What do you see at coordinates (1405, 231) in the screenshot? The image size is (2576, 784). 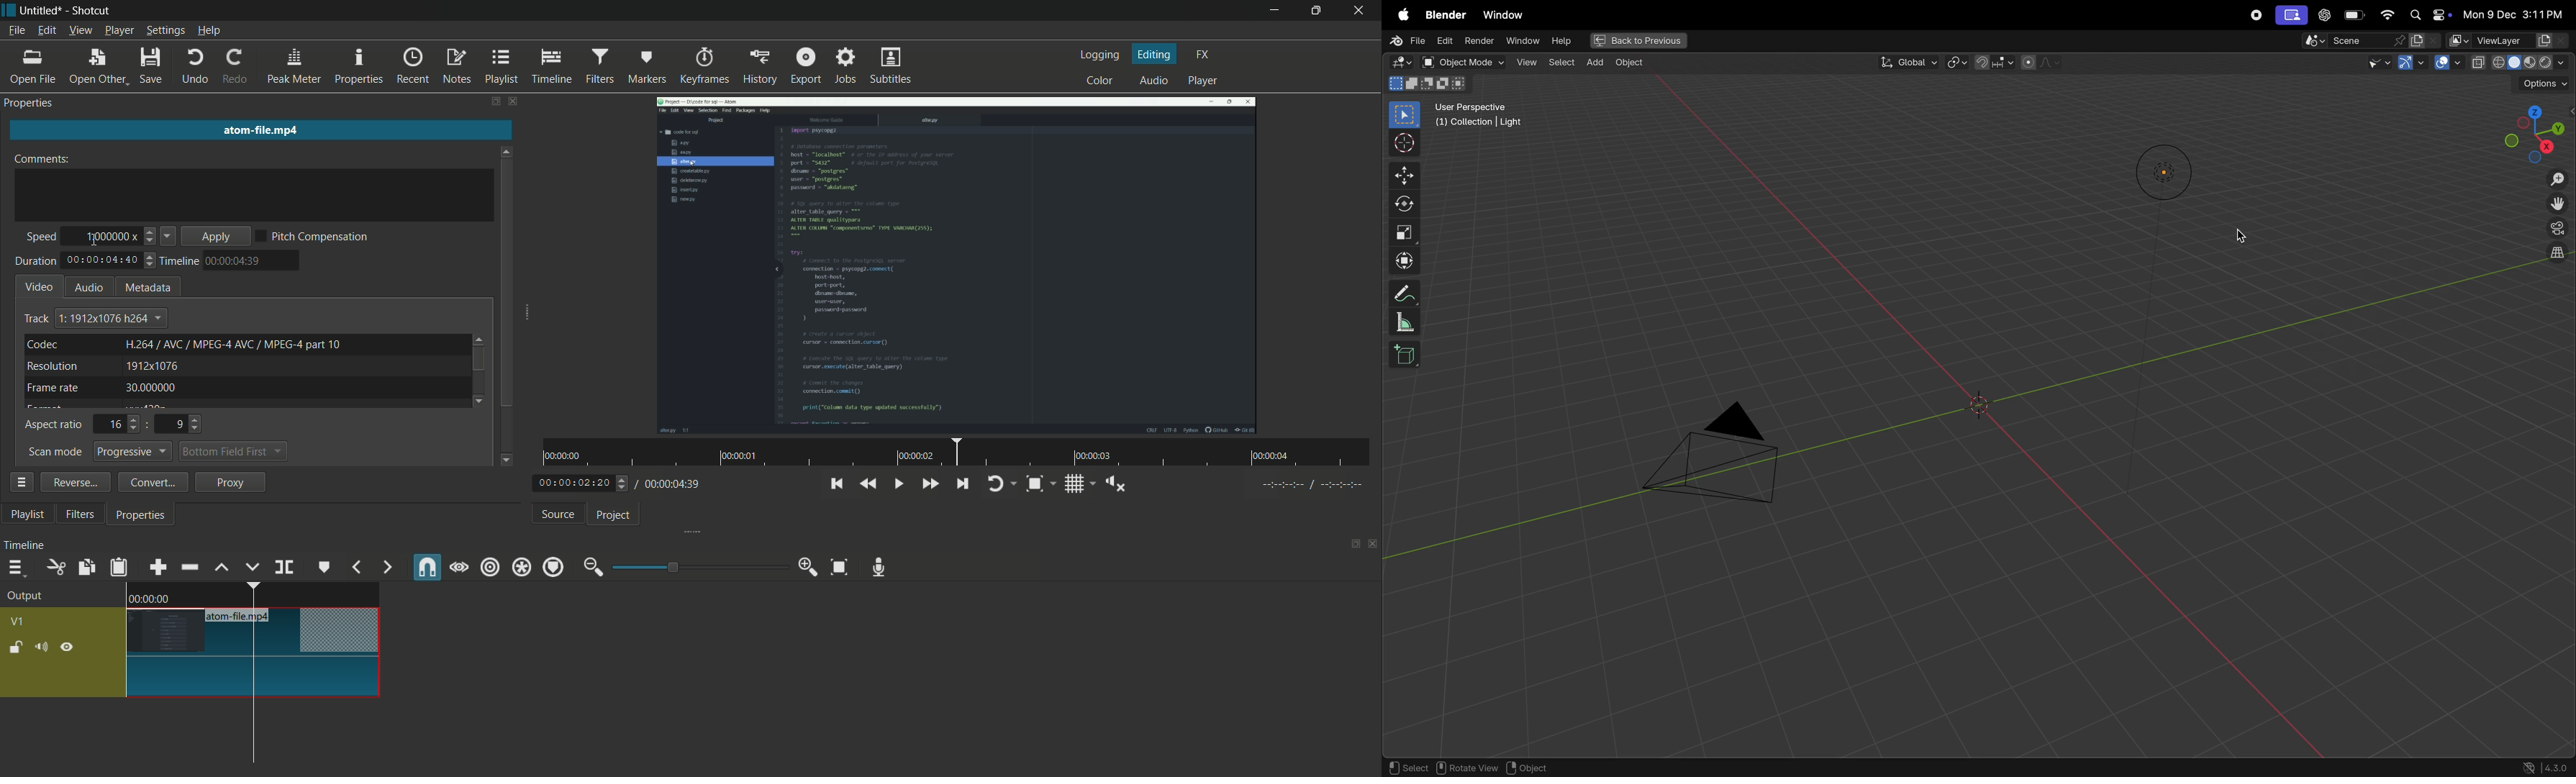 I see `scale` at bounding box center [1405, 231].